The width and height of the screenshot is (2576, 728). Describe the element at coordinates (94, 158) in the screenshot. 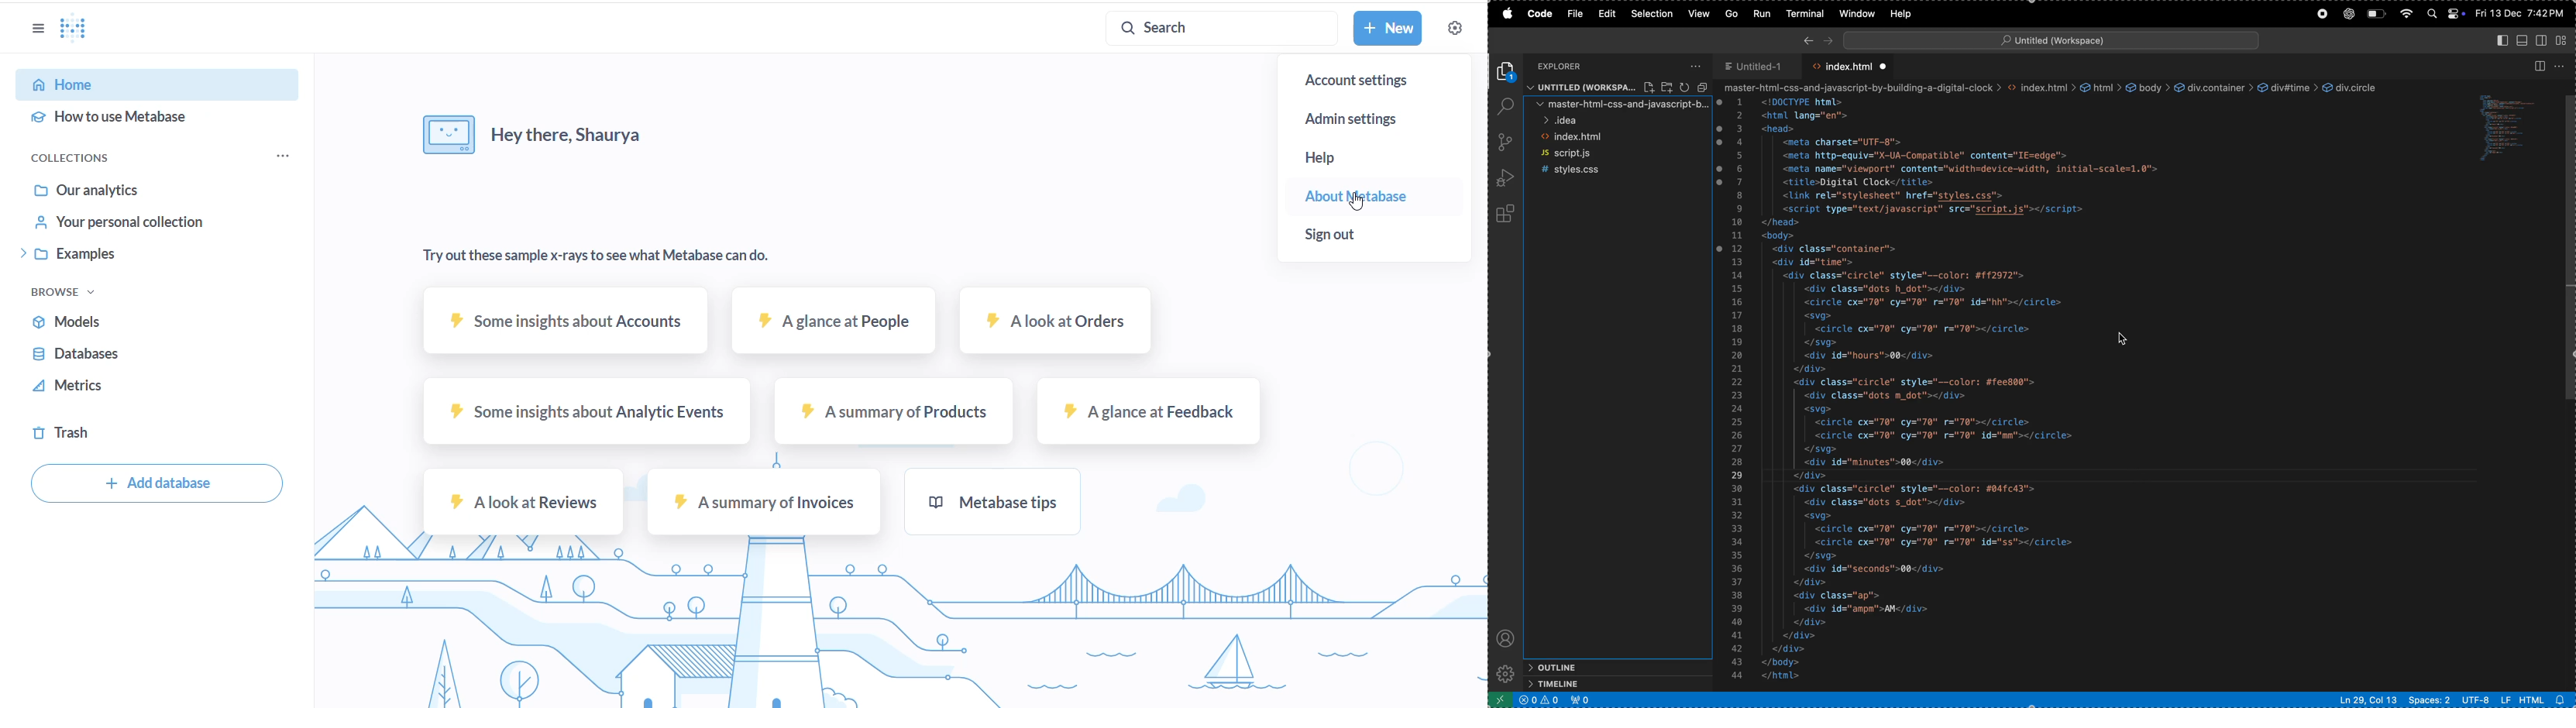

I see `collections` at that location.